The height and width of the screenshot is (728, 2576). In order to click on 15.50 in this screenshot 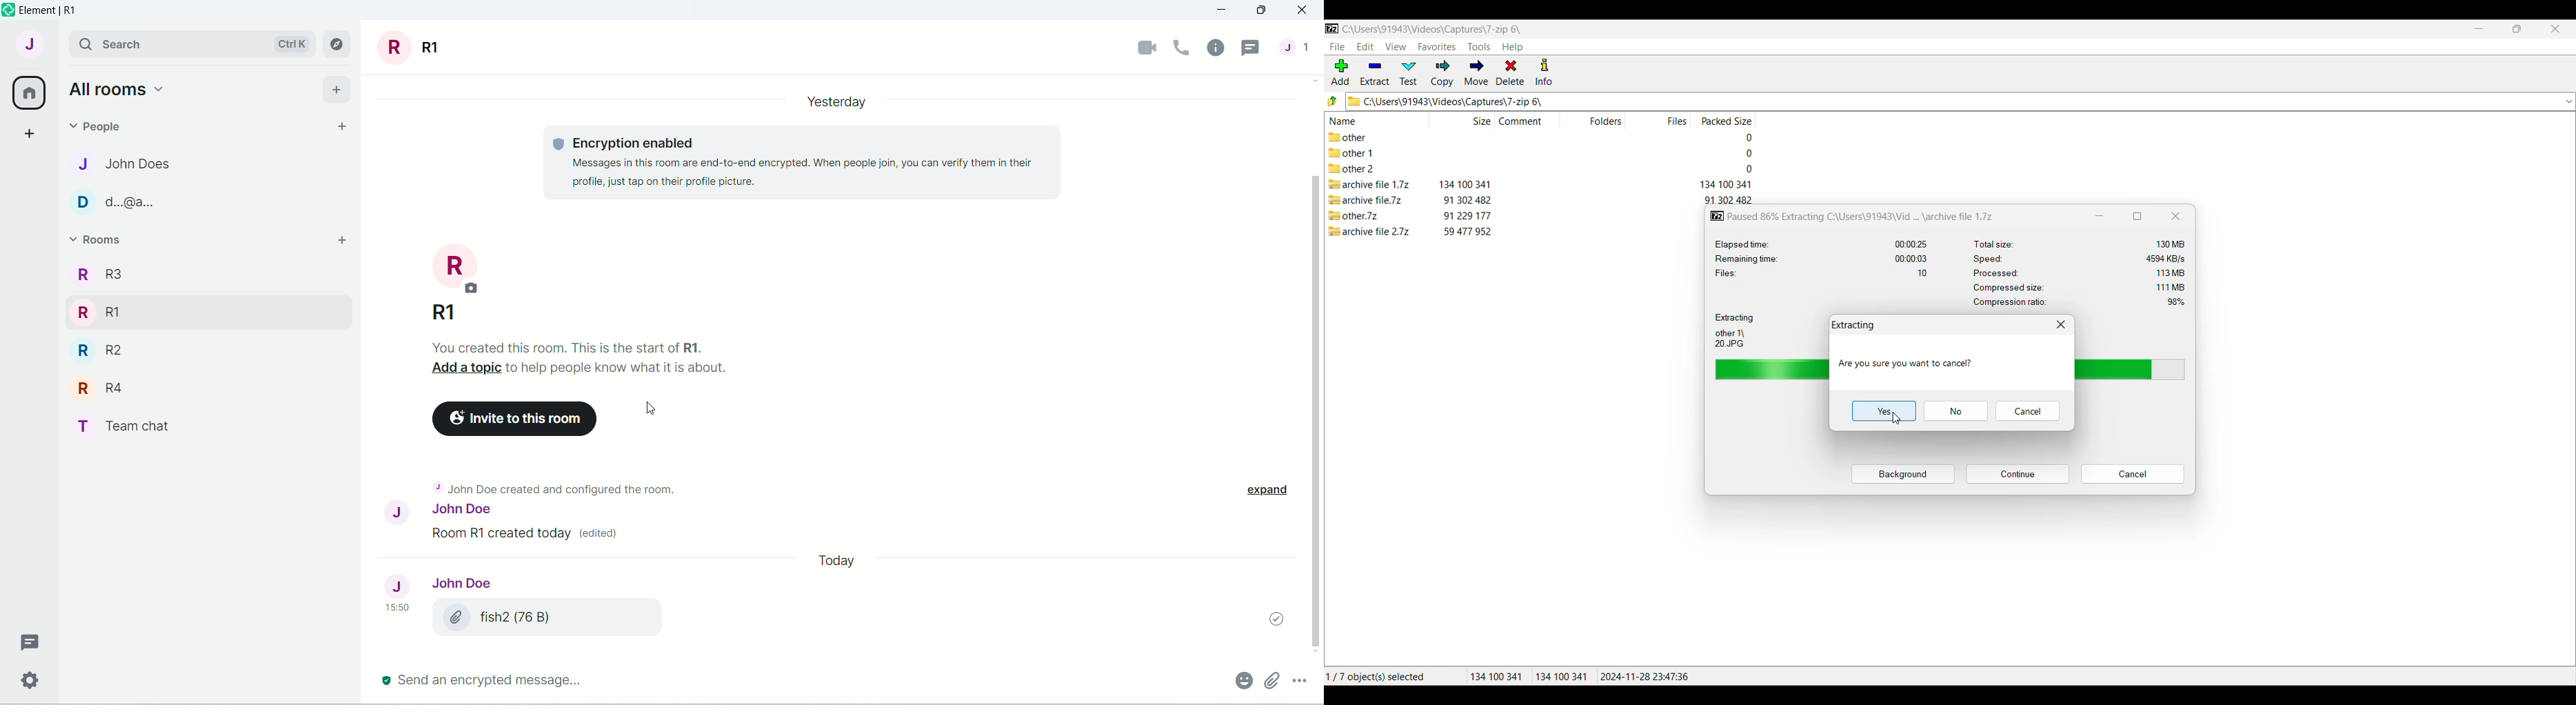, I will do `click(394, 610)`.